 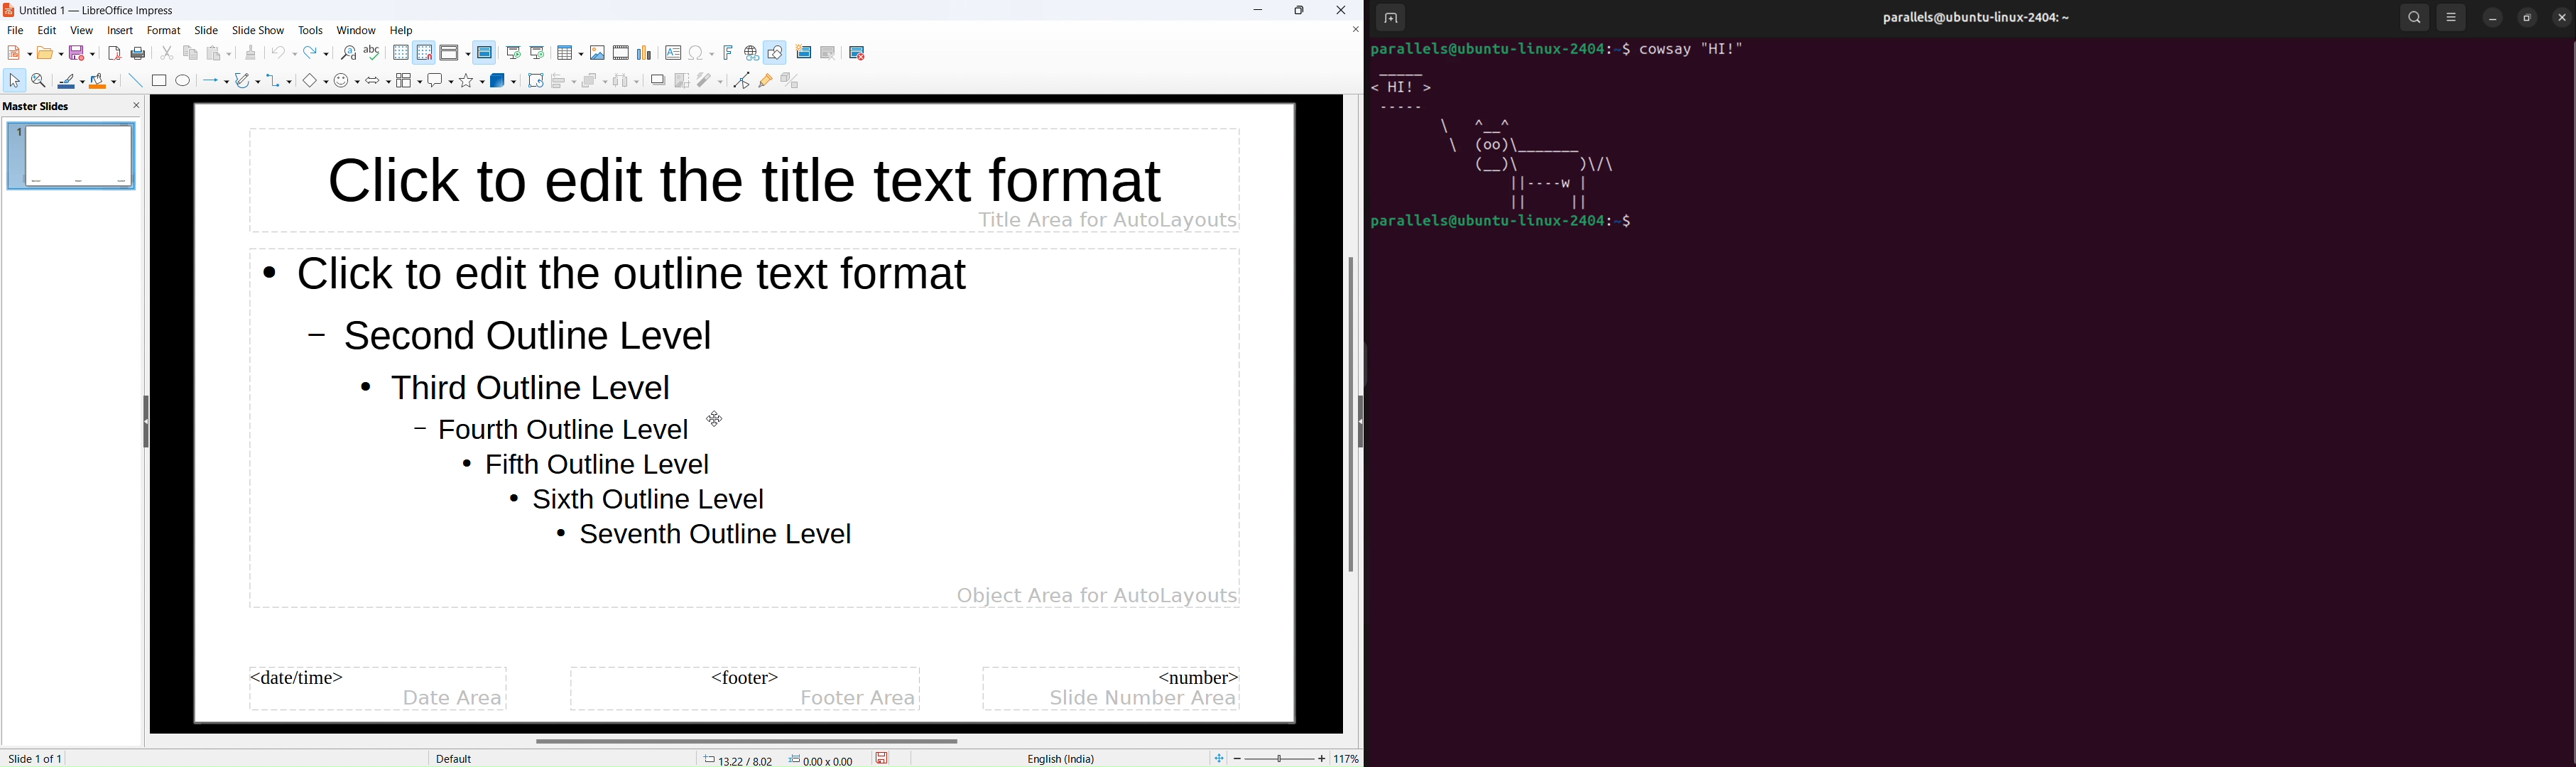 What do you see at coordinates (683, 80) in the screenshot?
I see `crop` at bounding box center [683, 80].